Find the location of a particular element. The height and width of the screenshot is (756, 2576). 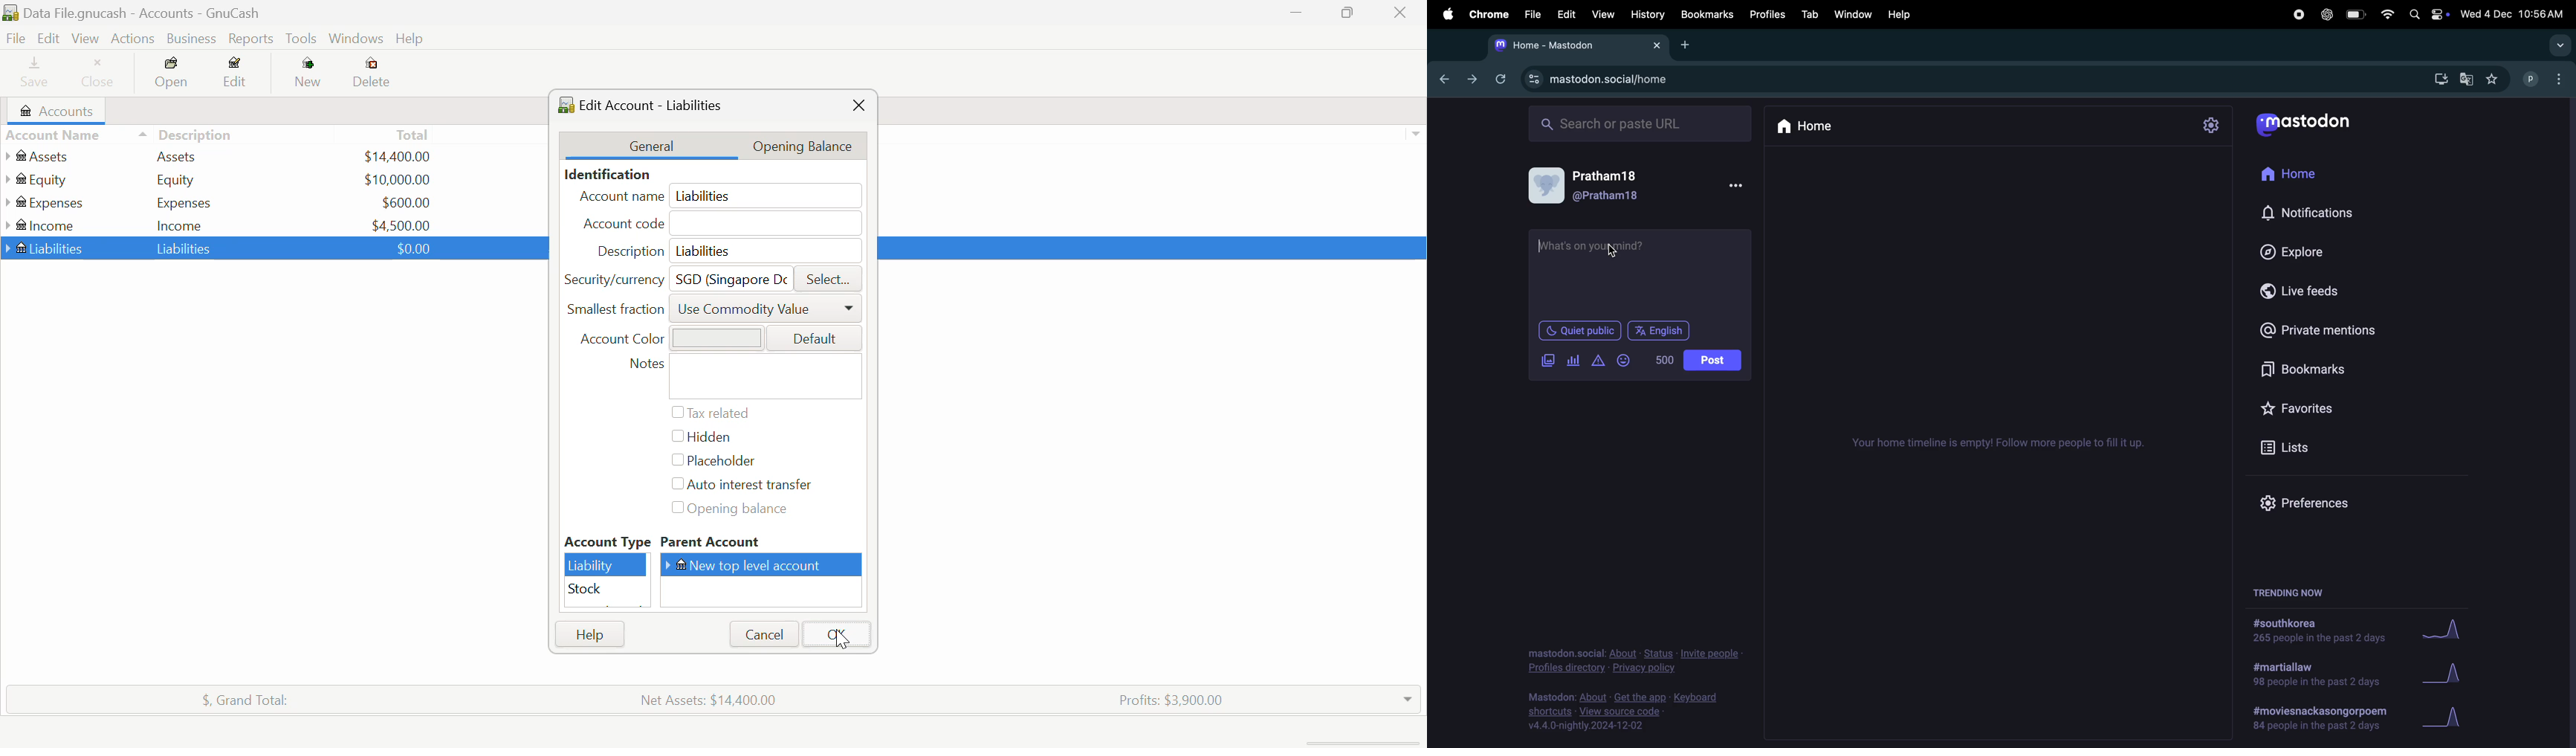

Cancel is located at coordinates (763, 634).